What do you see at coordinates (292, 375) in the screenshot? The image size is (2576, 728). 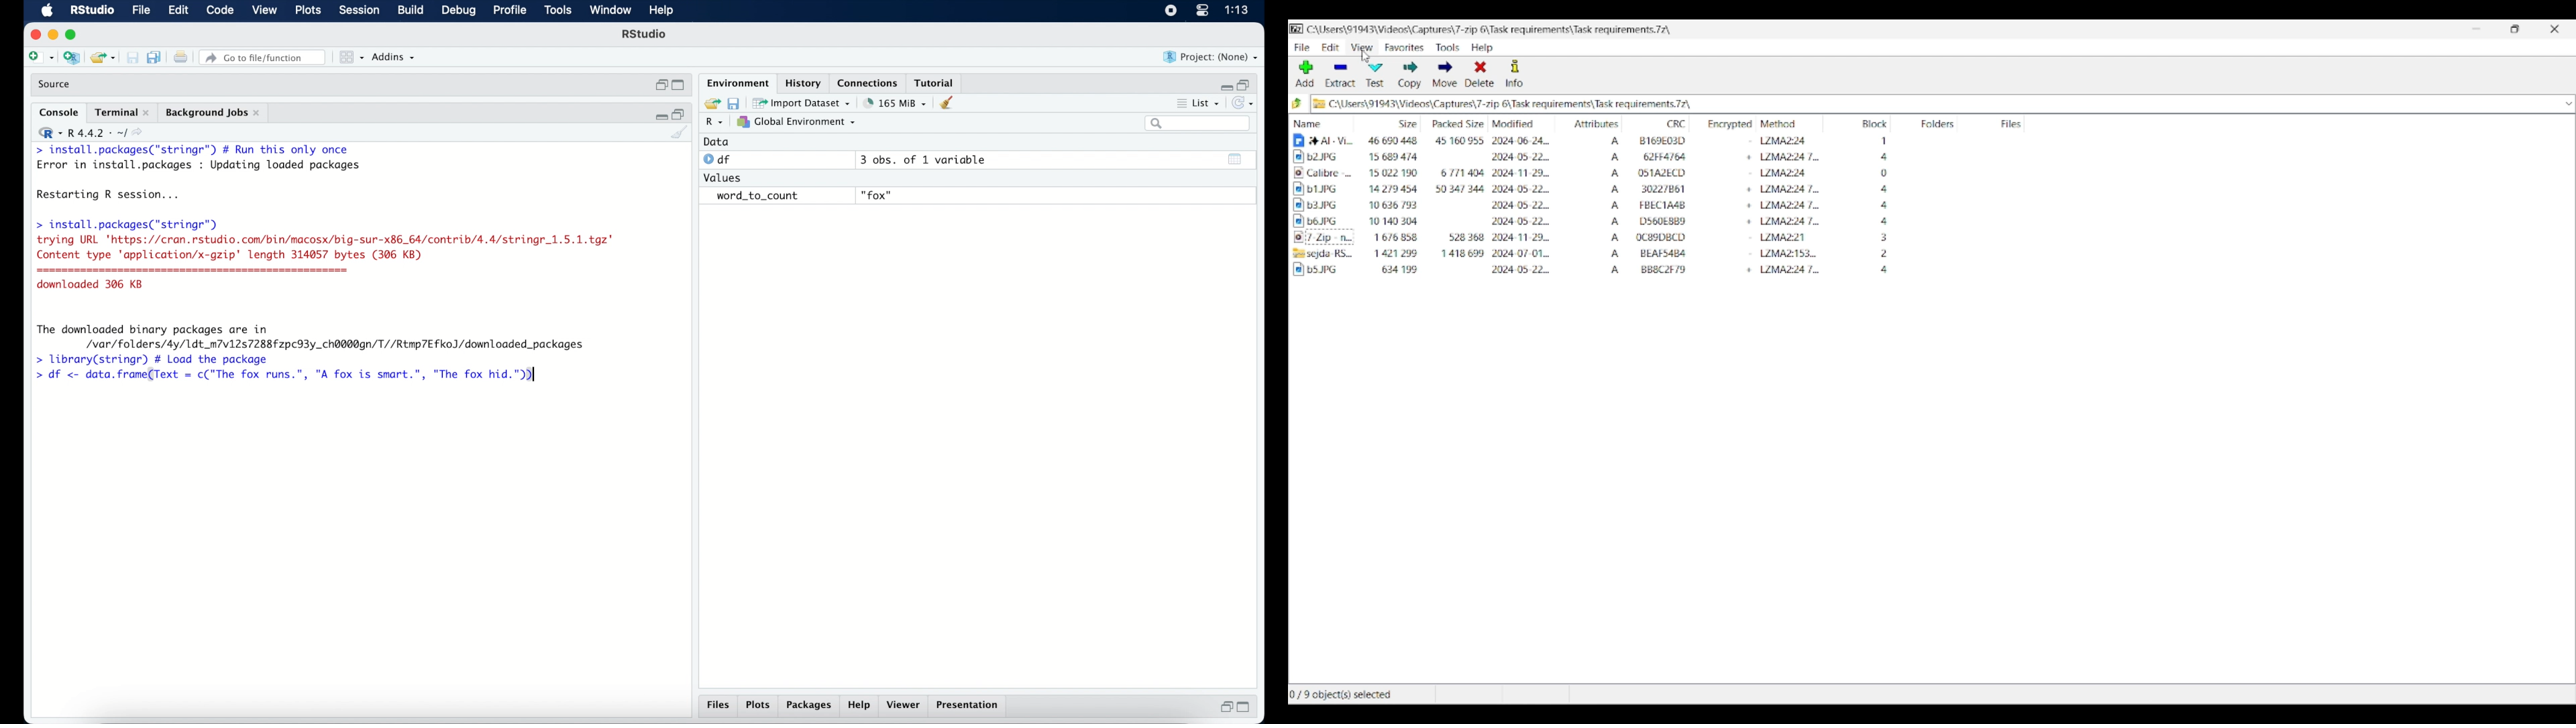 I see `> df <- data.frame(Text = c("The fox runs.”, "A fox is smart.", "The fox hid."))|` at bounding box center [292, 375].